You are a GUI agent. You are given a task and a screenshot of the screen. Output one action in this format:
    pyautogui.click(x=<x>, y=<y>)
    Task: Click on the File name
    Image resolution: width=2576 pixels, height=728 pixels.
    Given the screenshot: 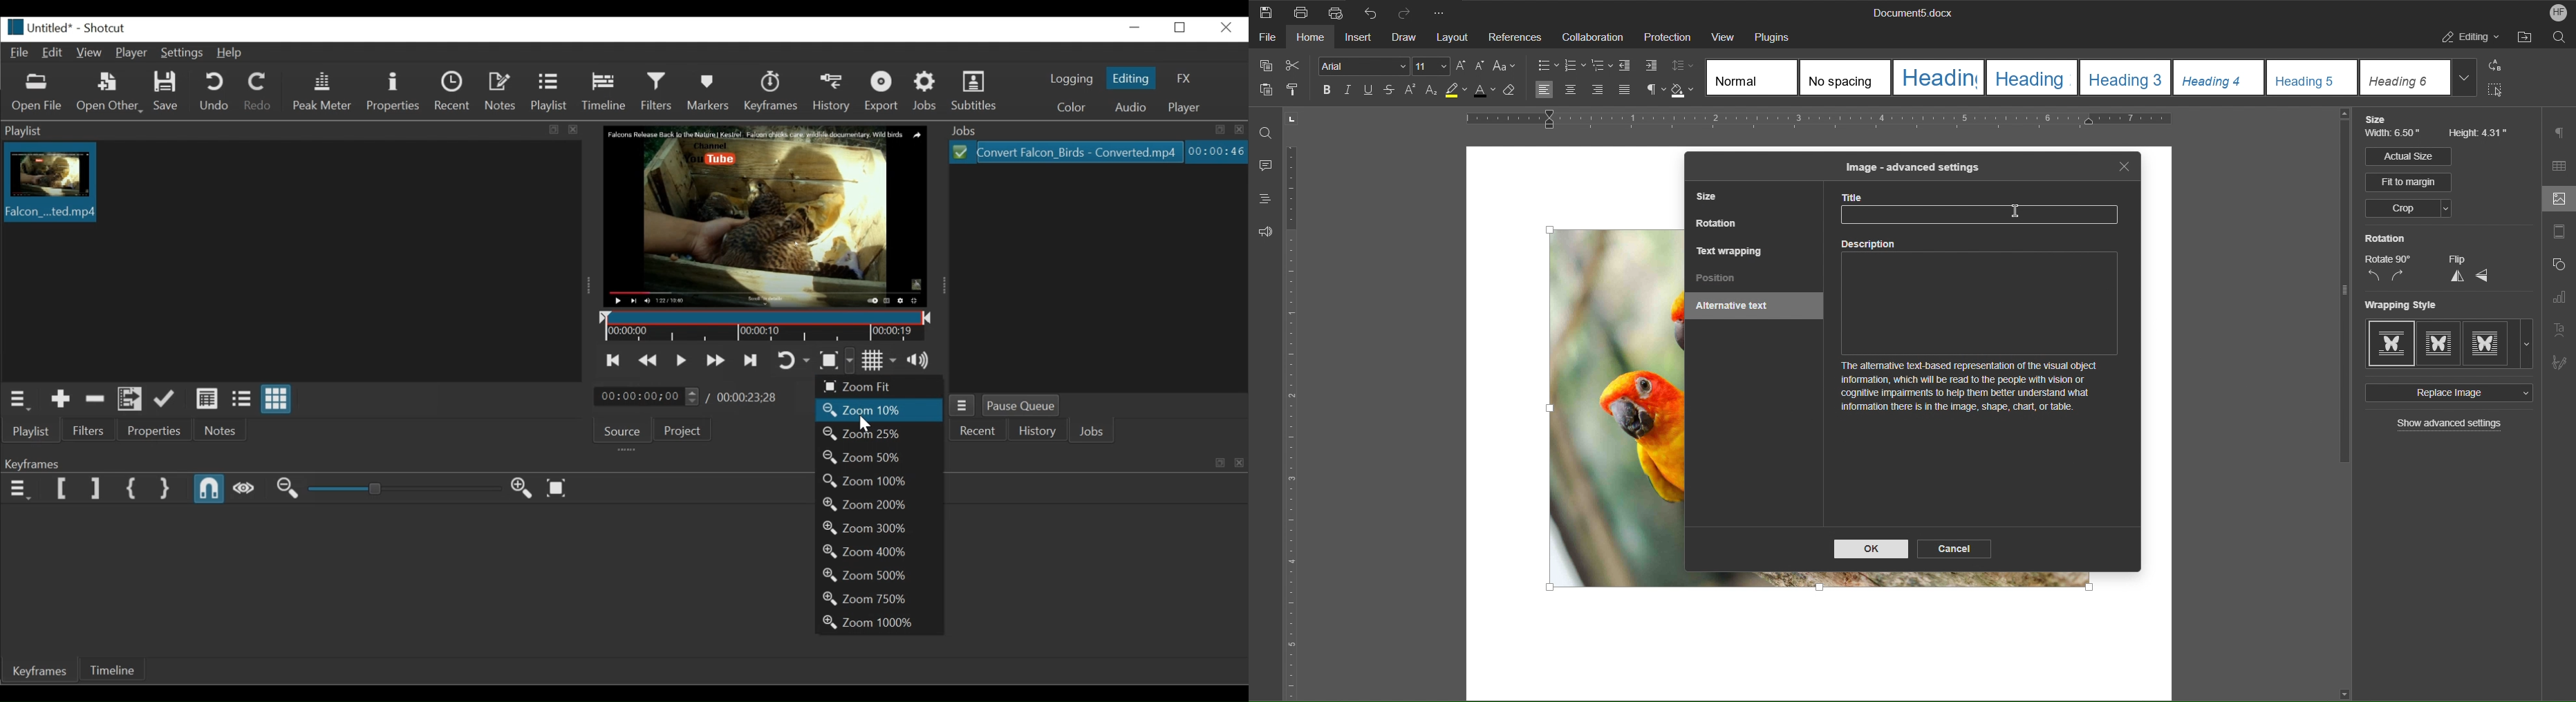 What is the action you would take?
    pyautogui.click(x=37, y=29)
    